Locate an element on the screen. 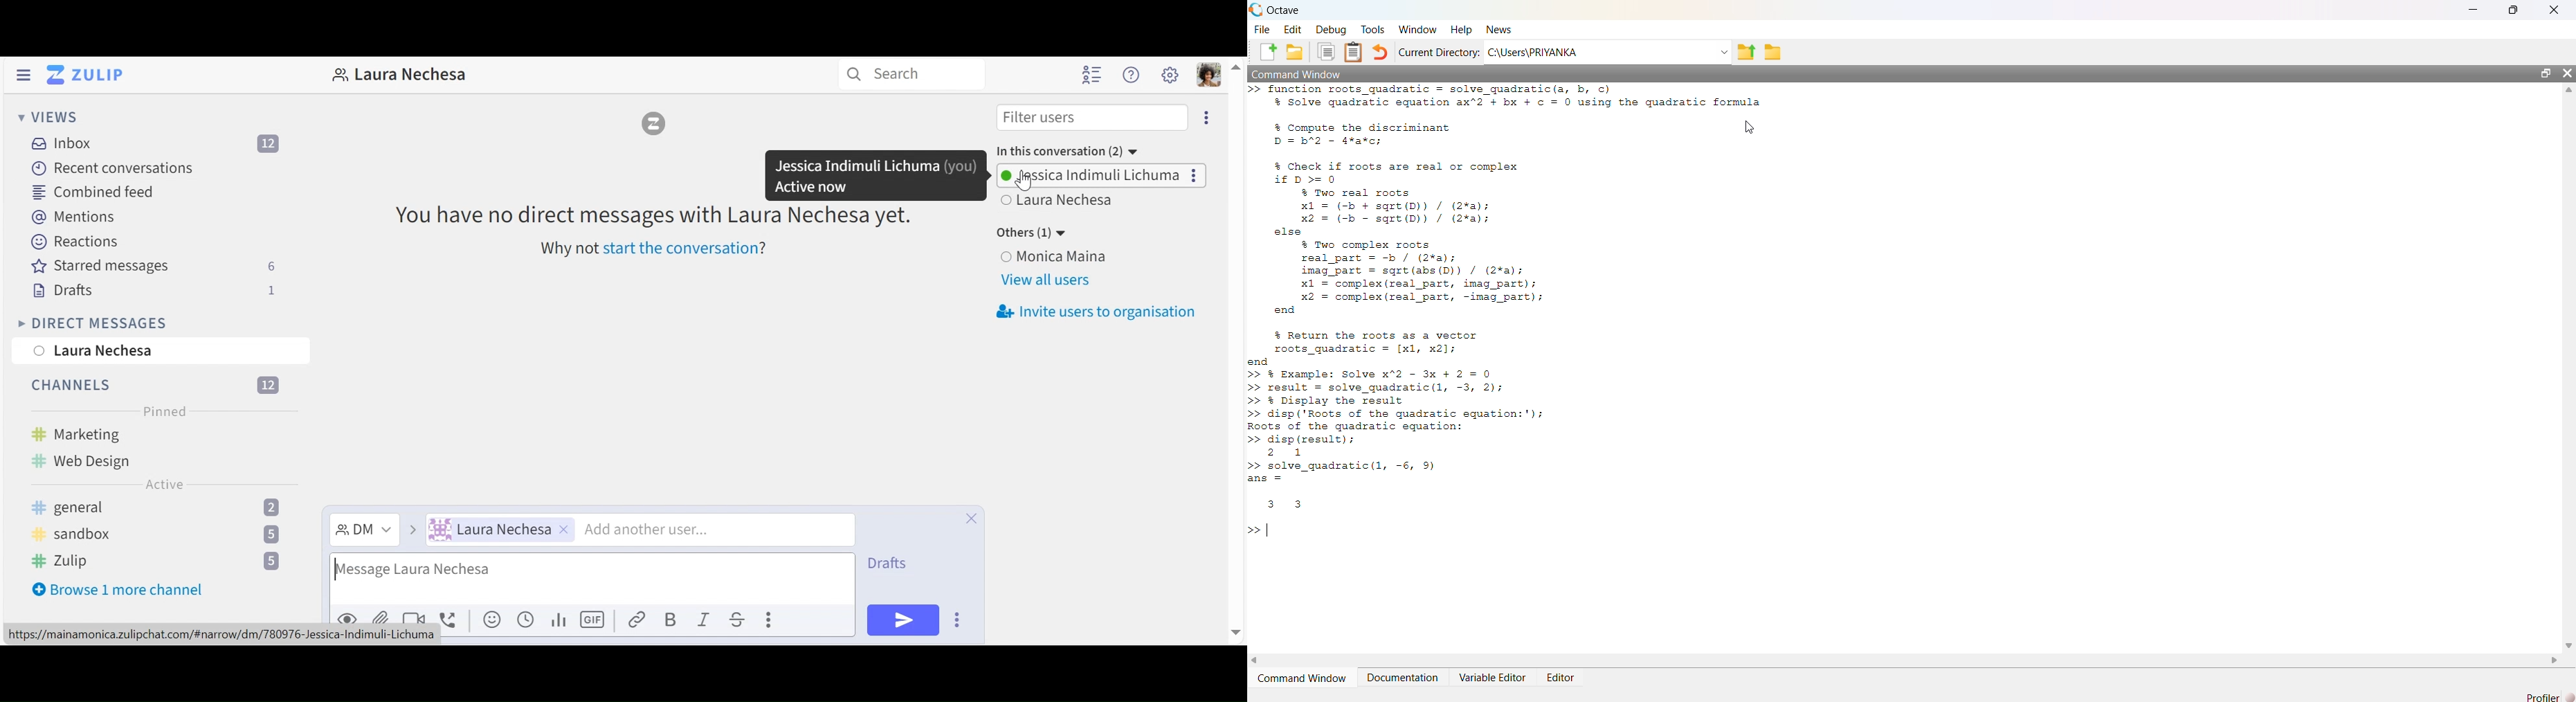 The height and width of the screenshot is (728, 2576). Marketing is located at coordinates (99, 434).